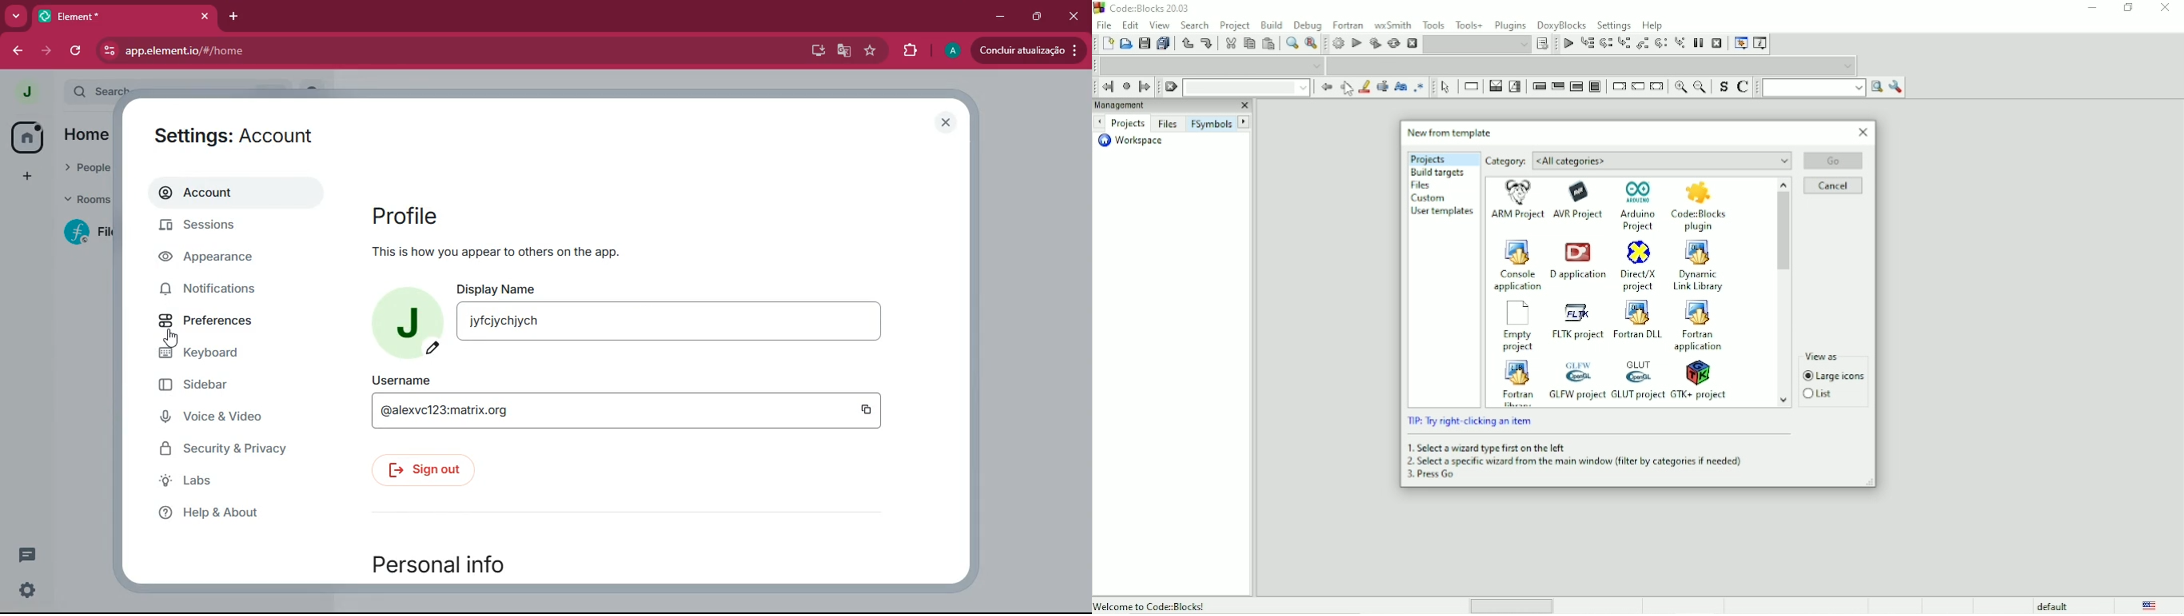 The image size is (2184, 616). Describe the element at coordinates (1699, 266) in the screenshot. I see `Dynamic link library` at that location.